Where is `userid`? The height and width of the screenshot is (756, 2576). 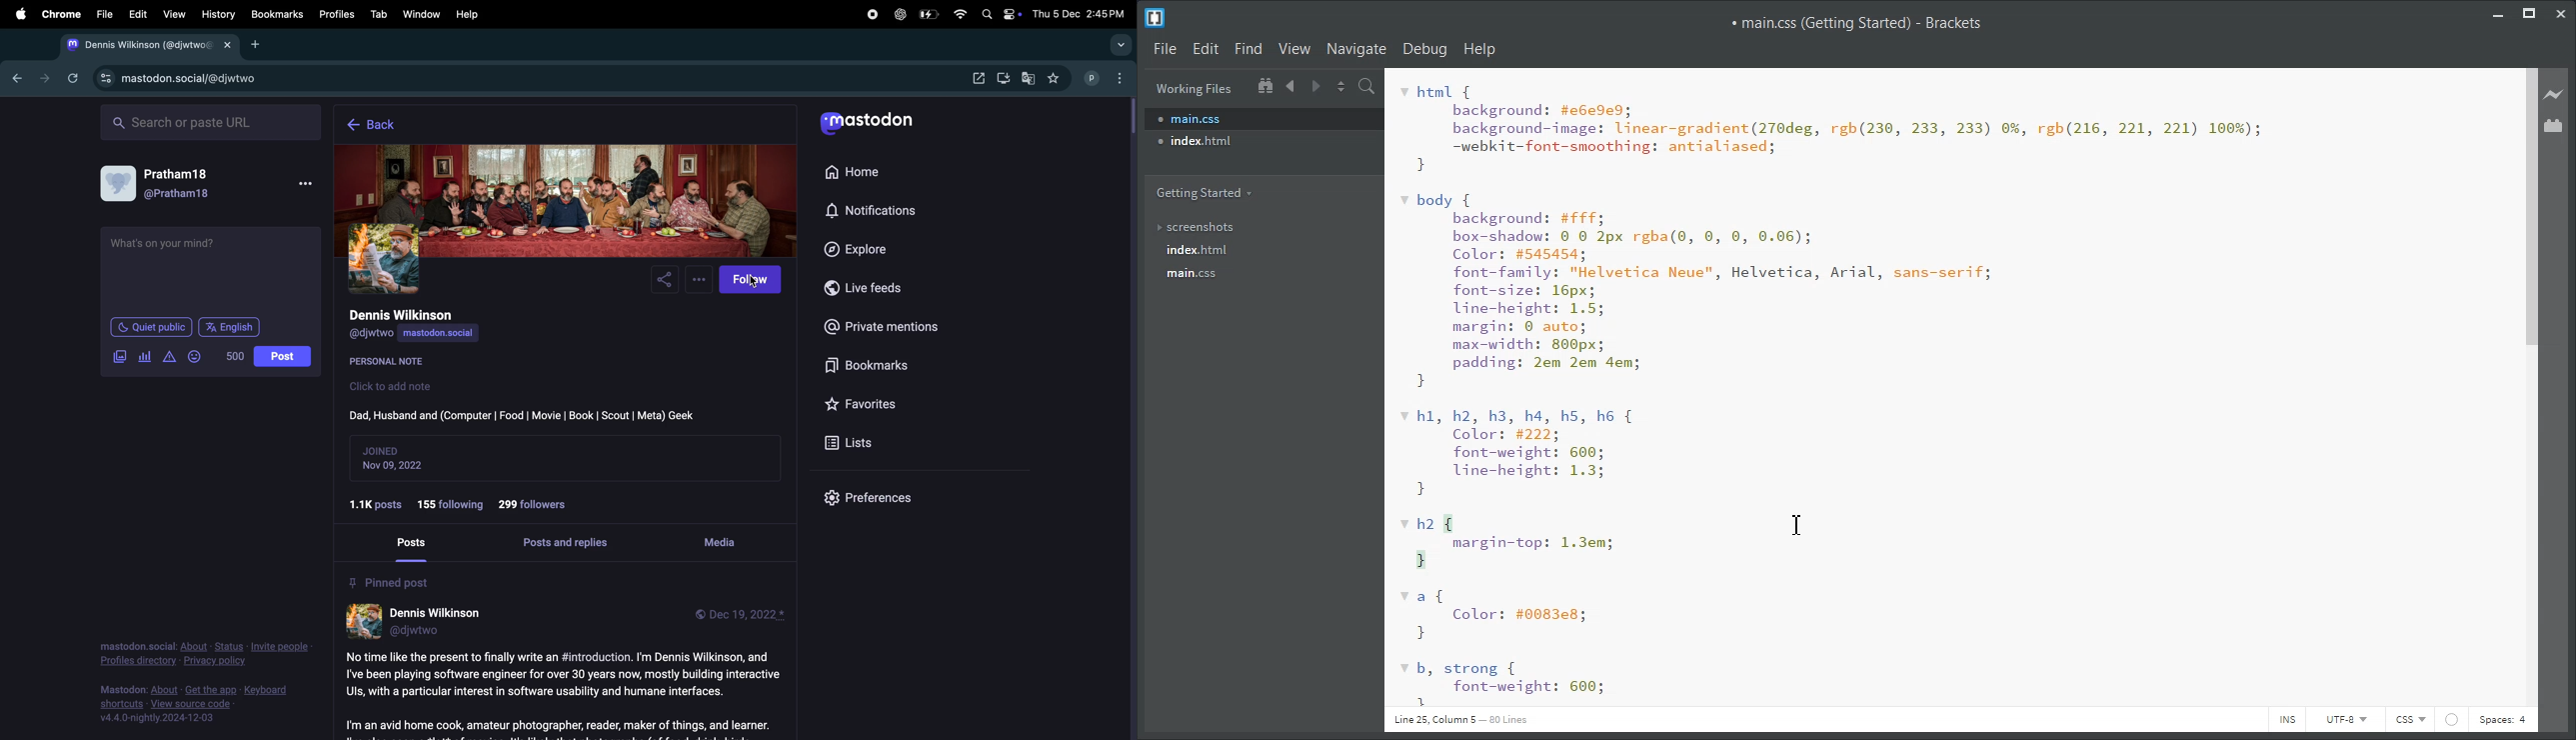
userid is located at coordinates (373, 334).